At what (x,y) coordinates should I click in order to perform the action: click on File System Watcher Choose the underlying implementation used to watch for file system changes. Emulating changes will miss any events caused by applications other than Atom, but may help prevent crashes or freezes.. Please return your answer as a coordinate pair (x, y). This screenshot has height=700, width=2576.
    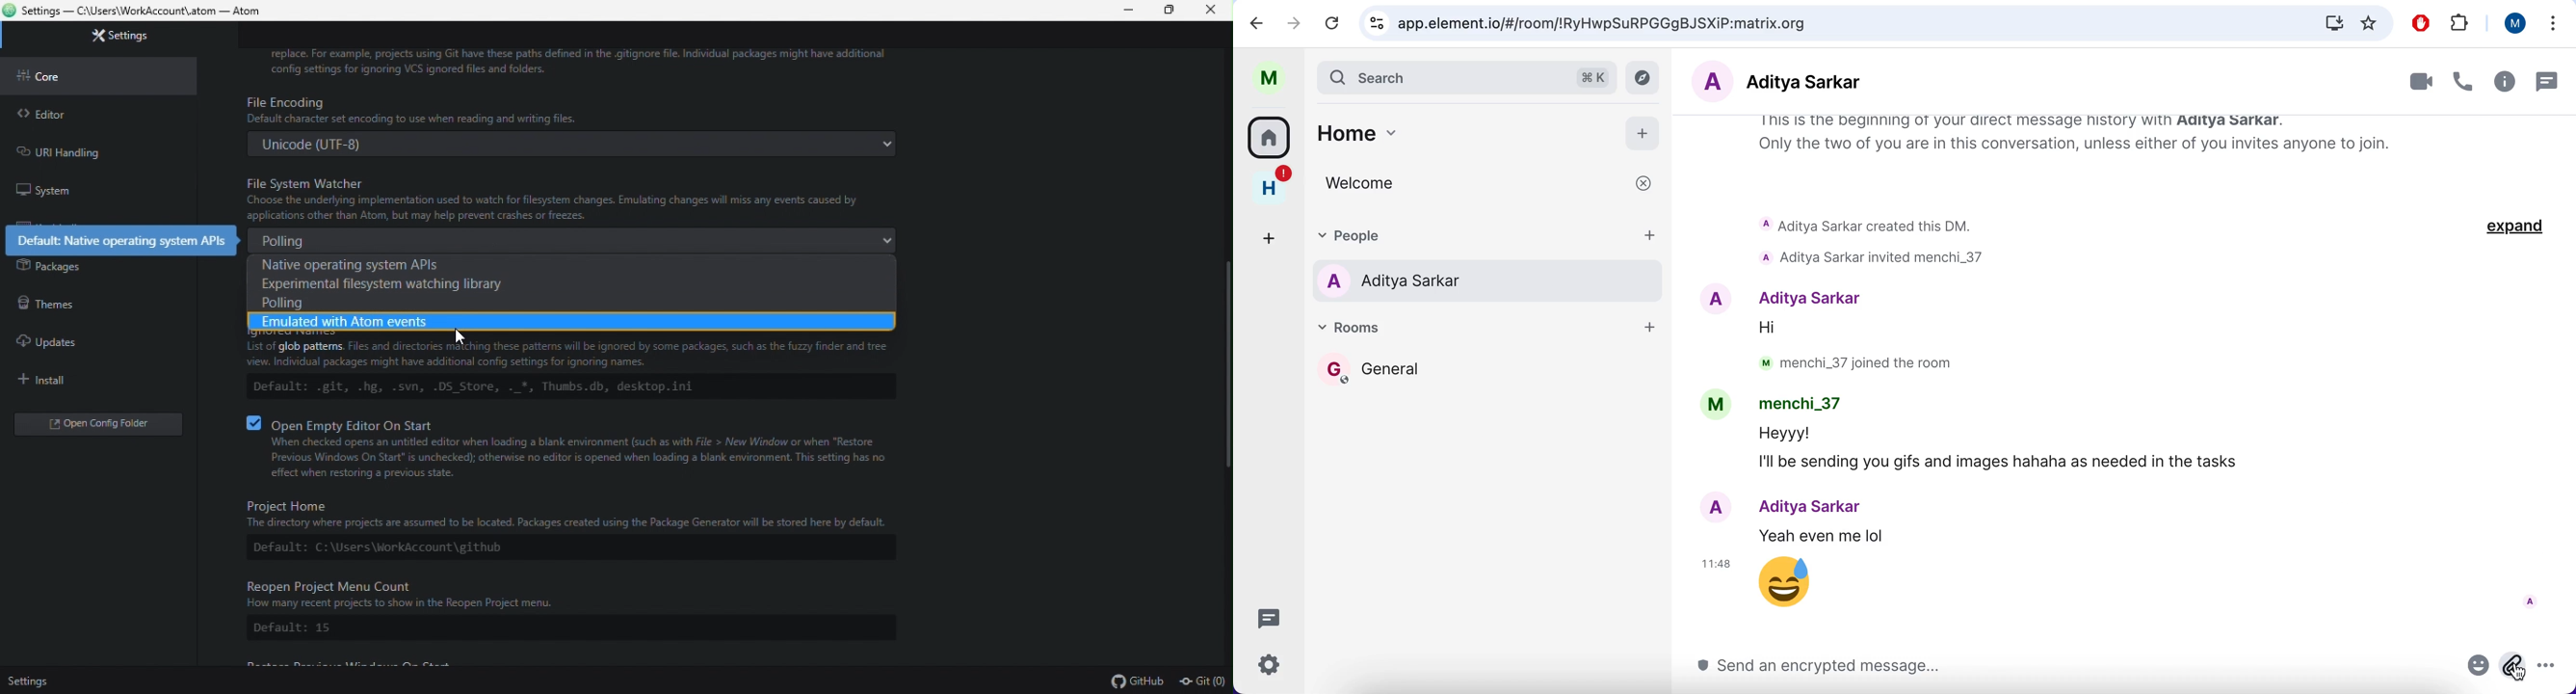
    Looking at the image, I should click on (551, 197).